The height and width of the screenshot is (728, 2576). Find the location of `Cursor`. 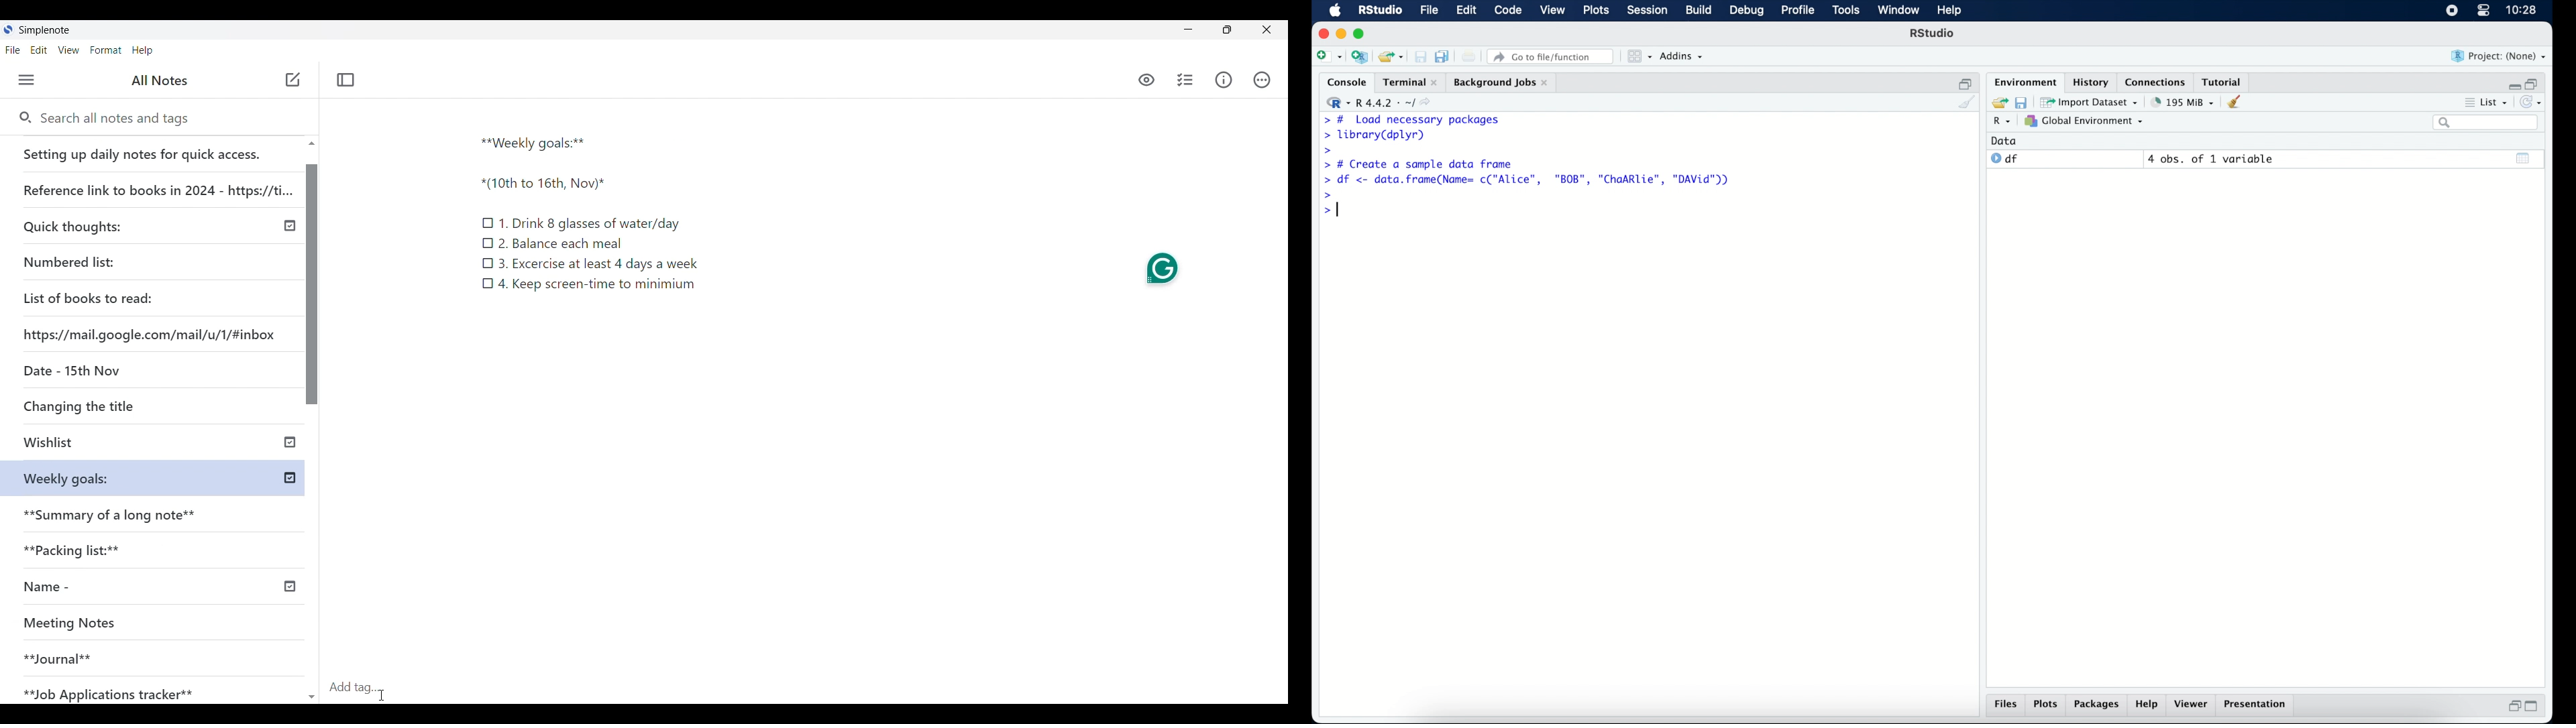

Cursor is located at coordinates (382, 695).